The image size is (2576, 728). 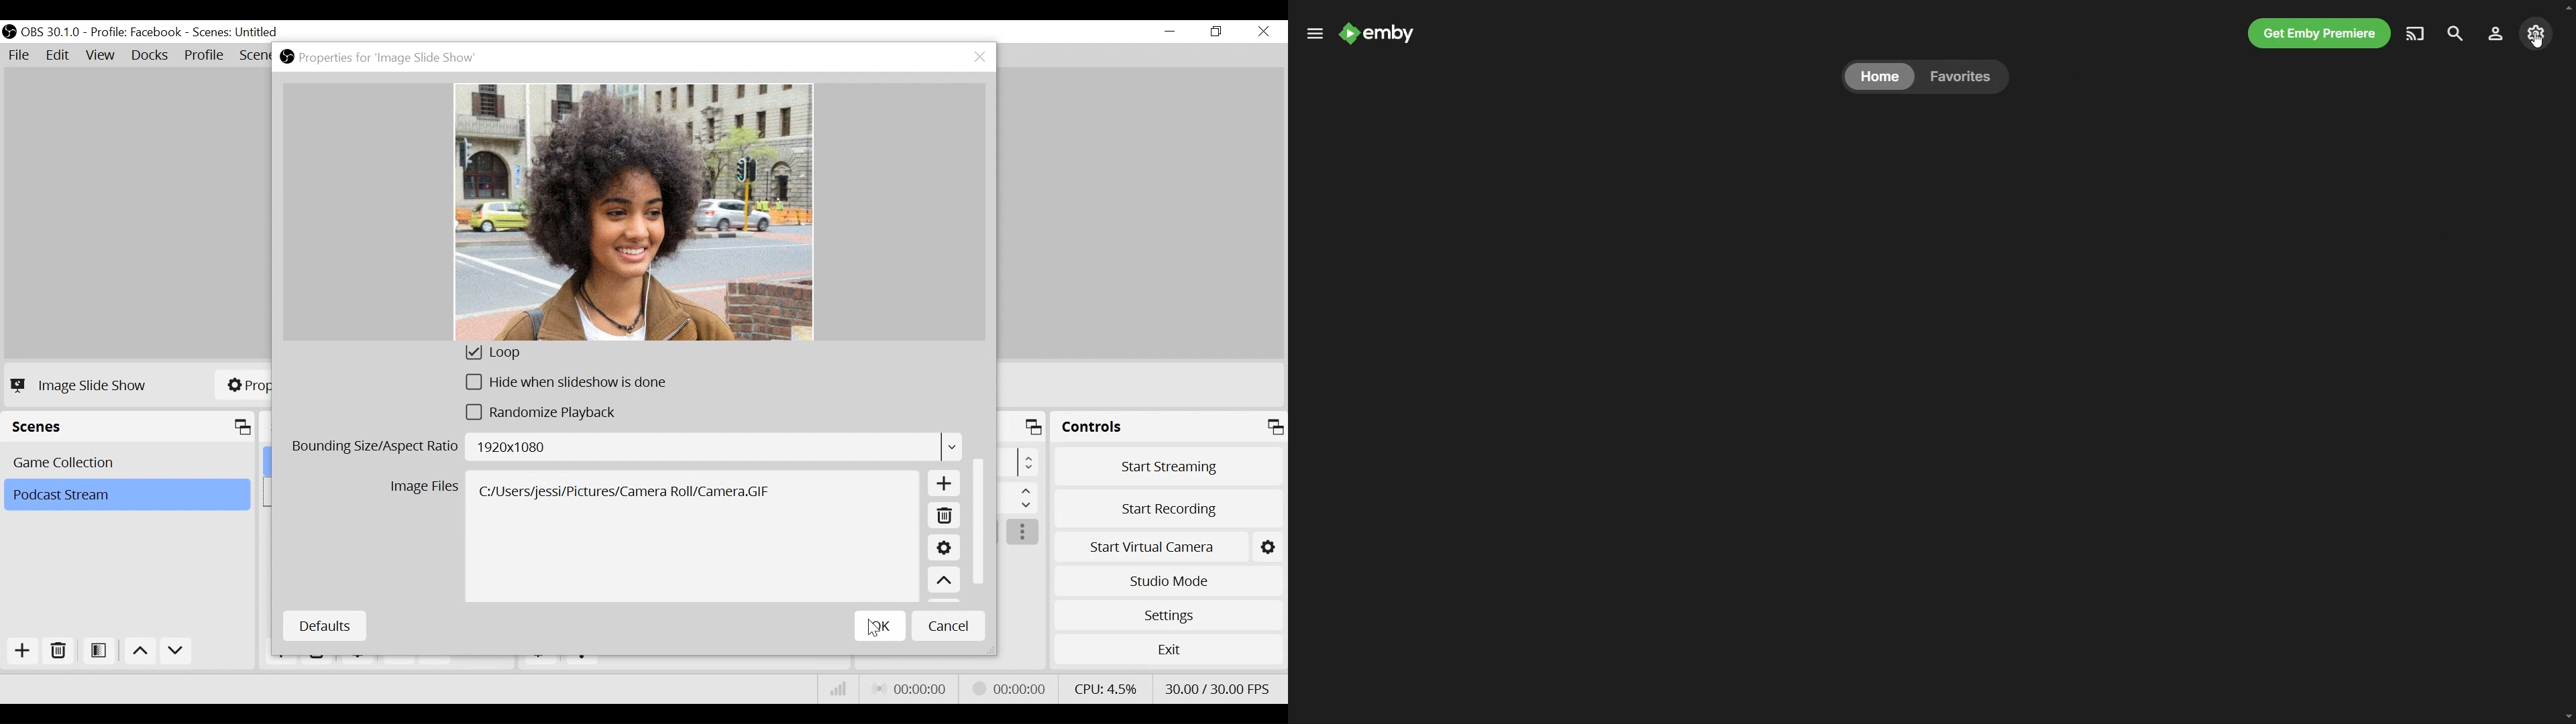 What do you see at coordinates (875, 629) in the screenshot?
I see `Cursor` at bounding box center [875, 629].